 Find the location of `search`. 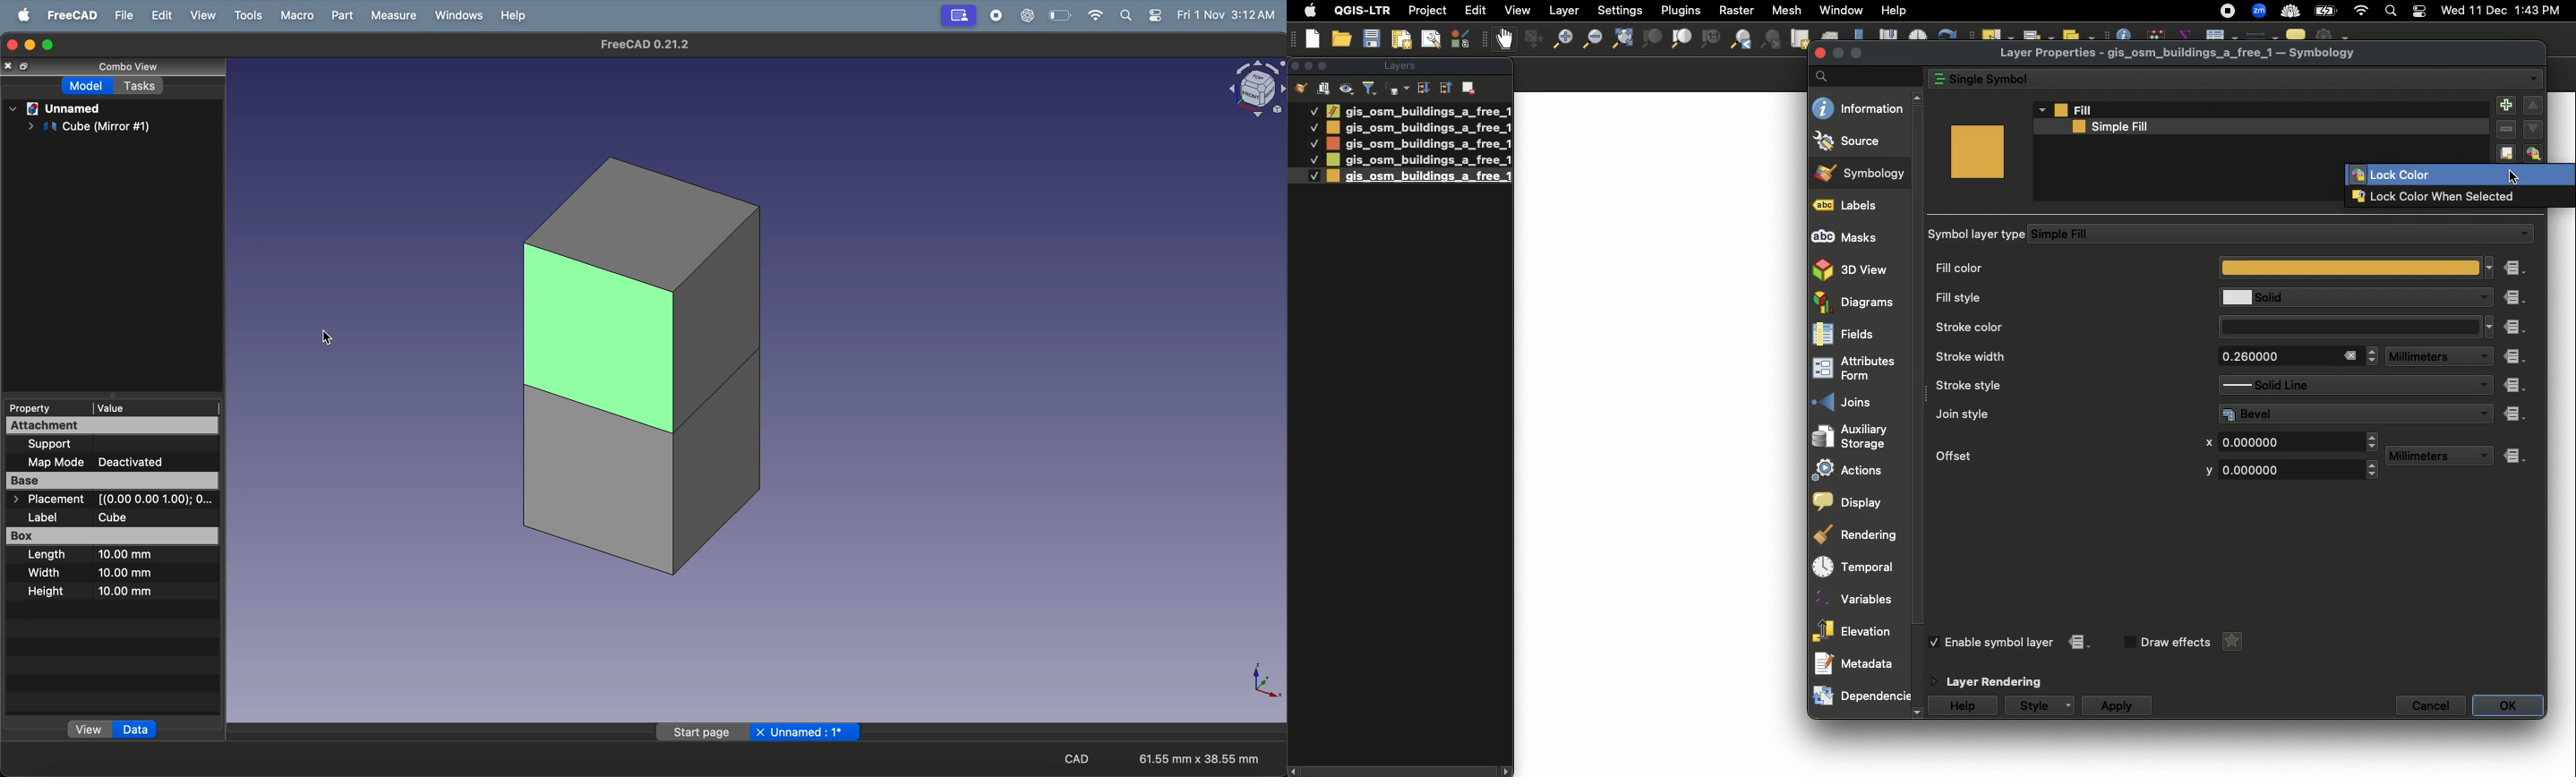

search is located at coordinates (1125, 16).